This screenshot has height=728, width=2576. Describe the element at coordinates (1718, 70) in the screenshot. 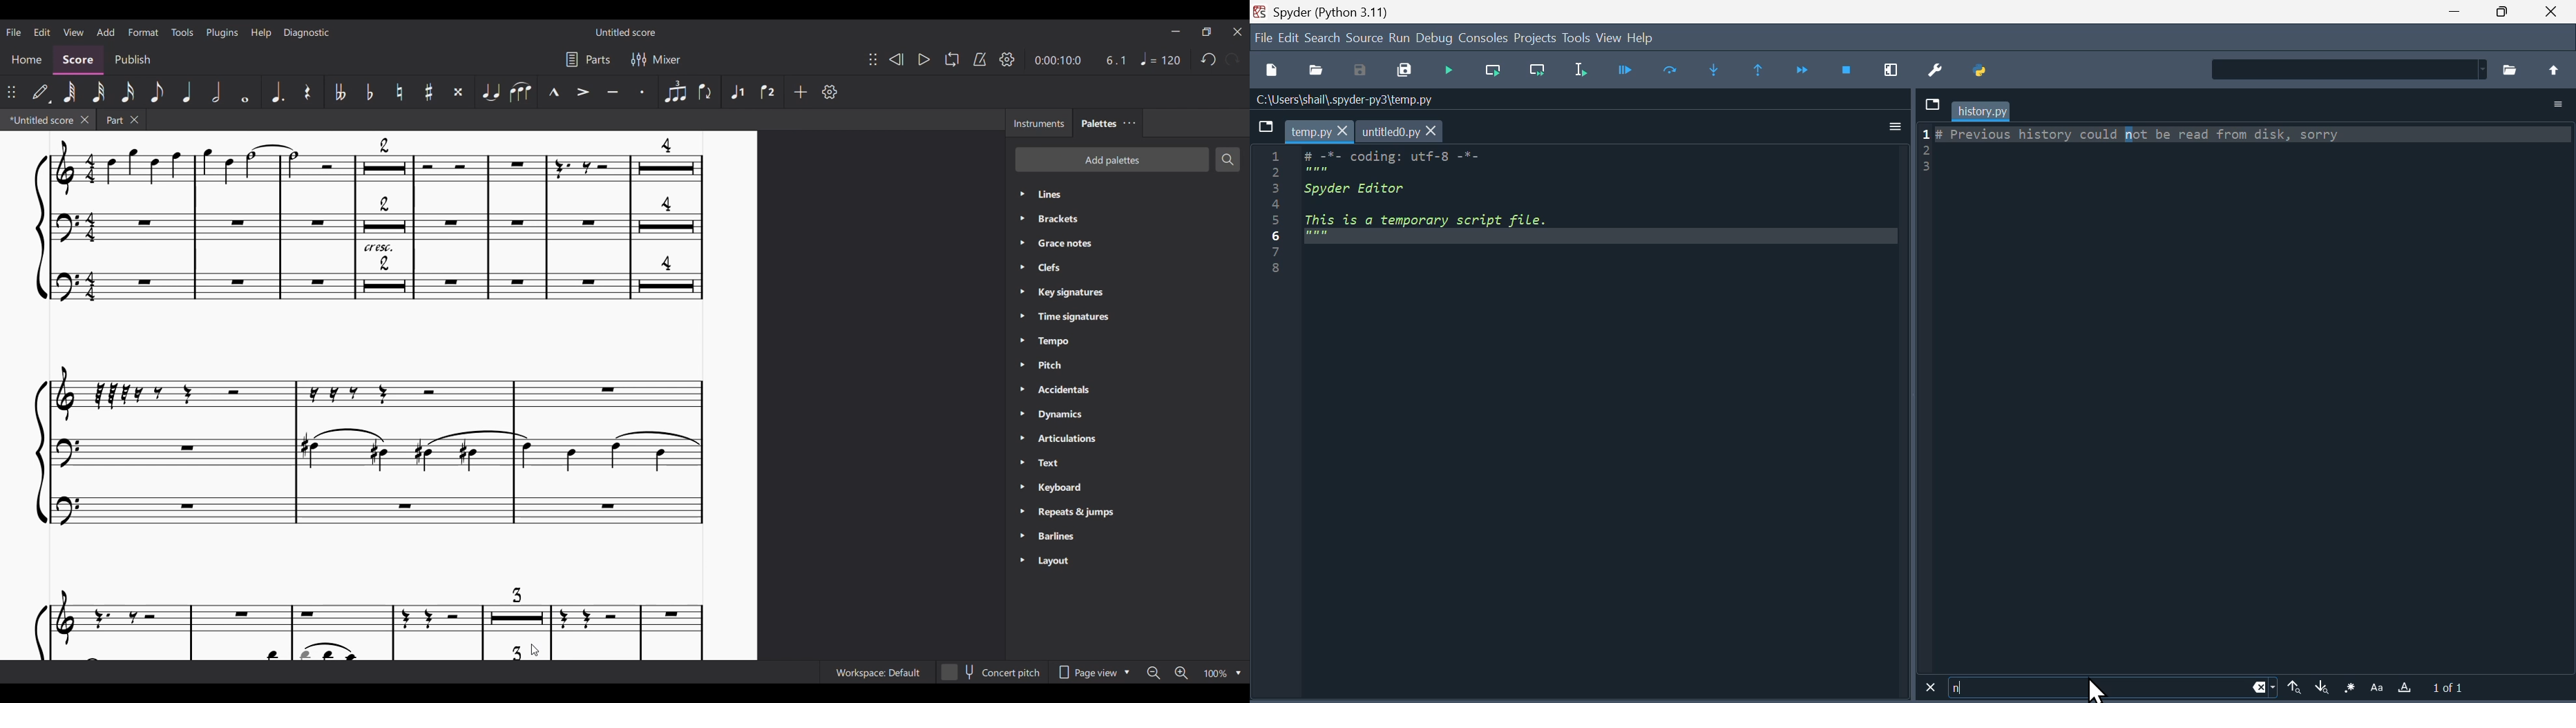

I see `Step into function` at that location.